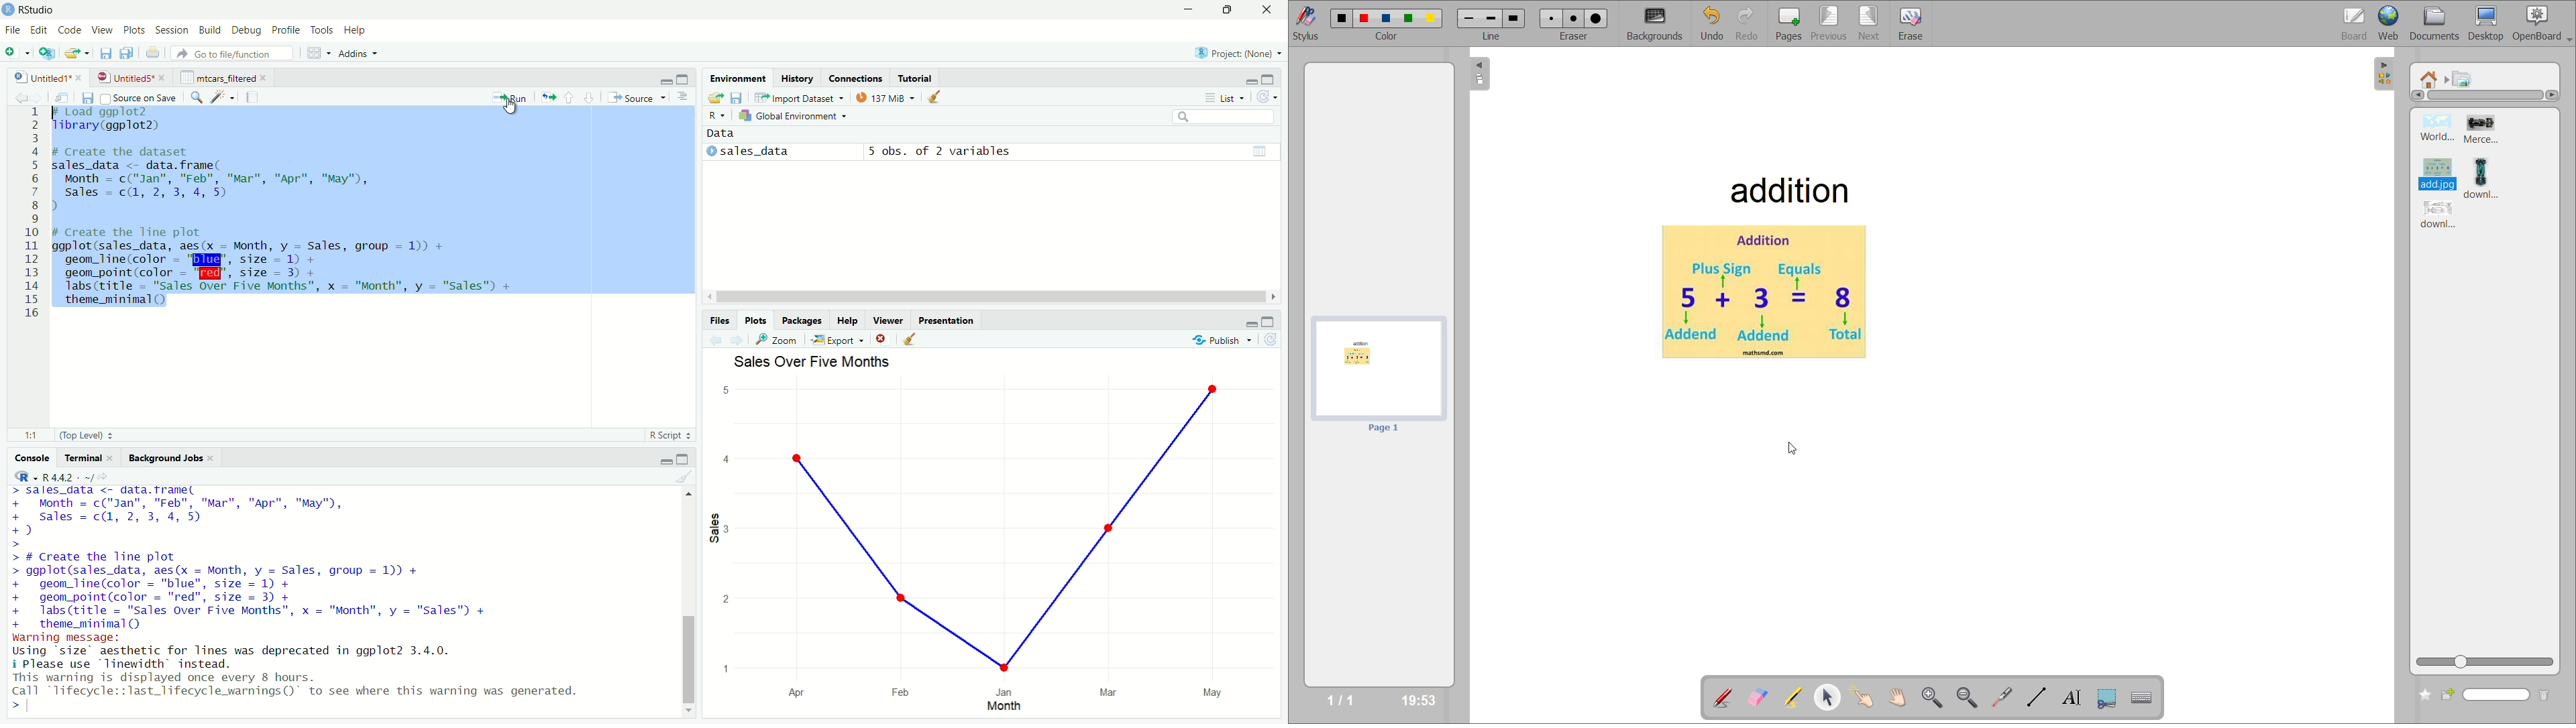 This screenshot has width=2576, height=728. What do you see at coordinates (739, 99) in the screenshot?
I see `save` at bounding box center [739, 99].